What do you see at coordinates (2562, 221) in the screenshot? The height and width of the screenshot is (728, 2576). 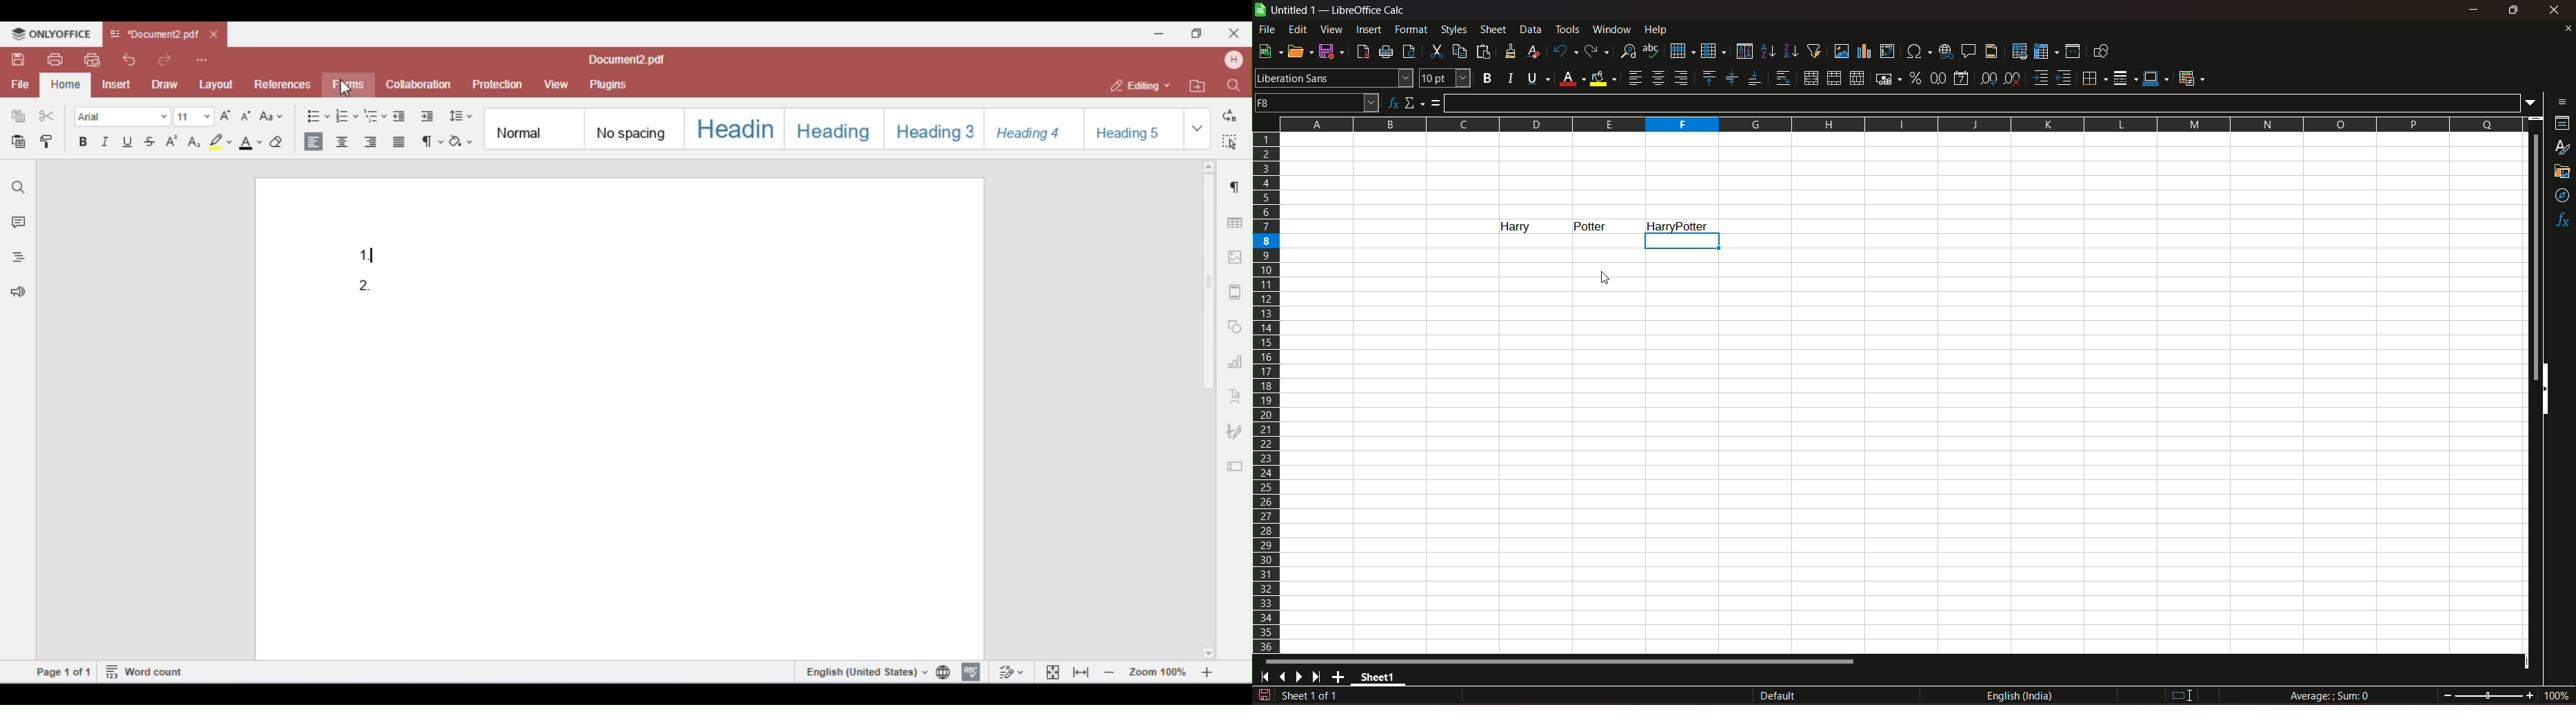 I see `functions` at bounding box center [2562, 221].